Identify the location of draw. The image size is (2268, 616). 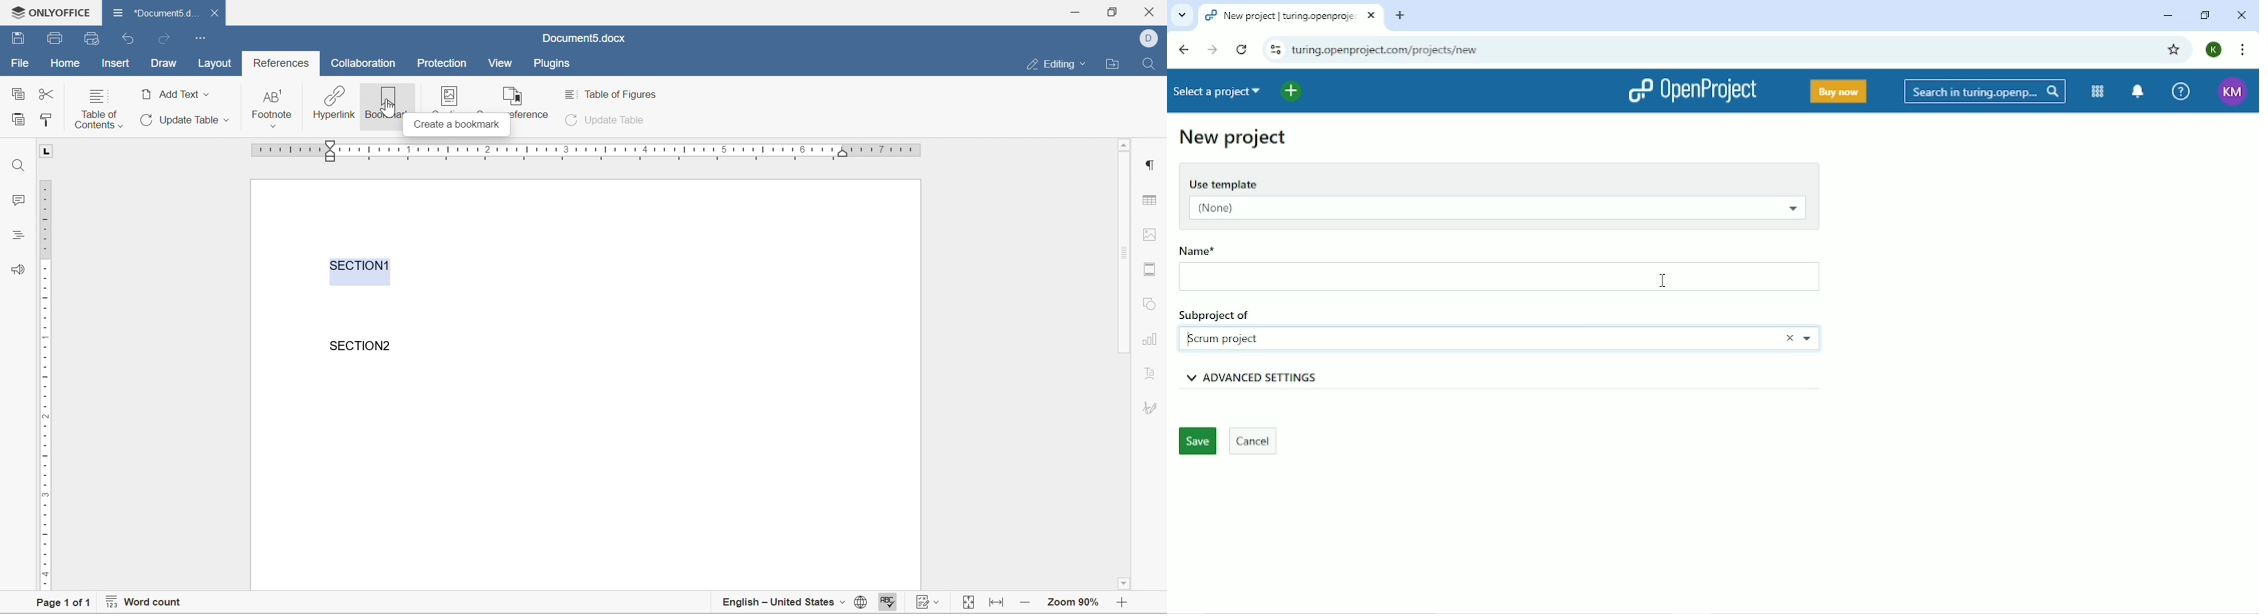
(164, 64).